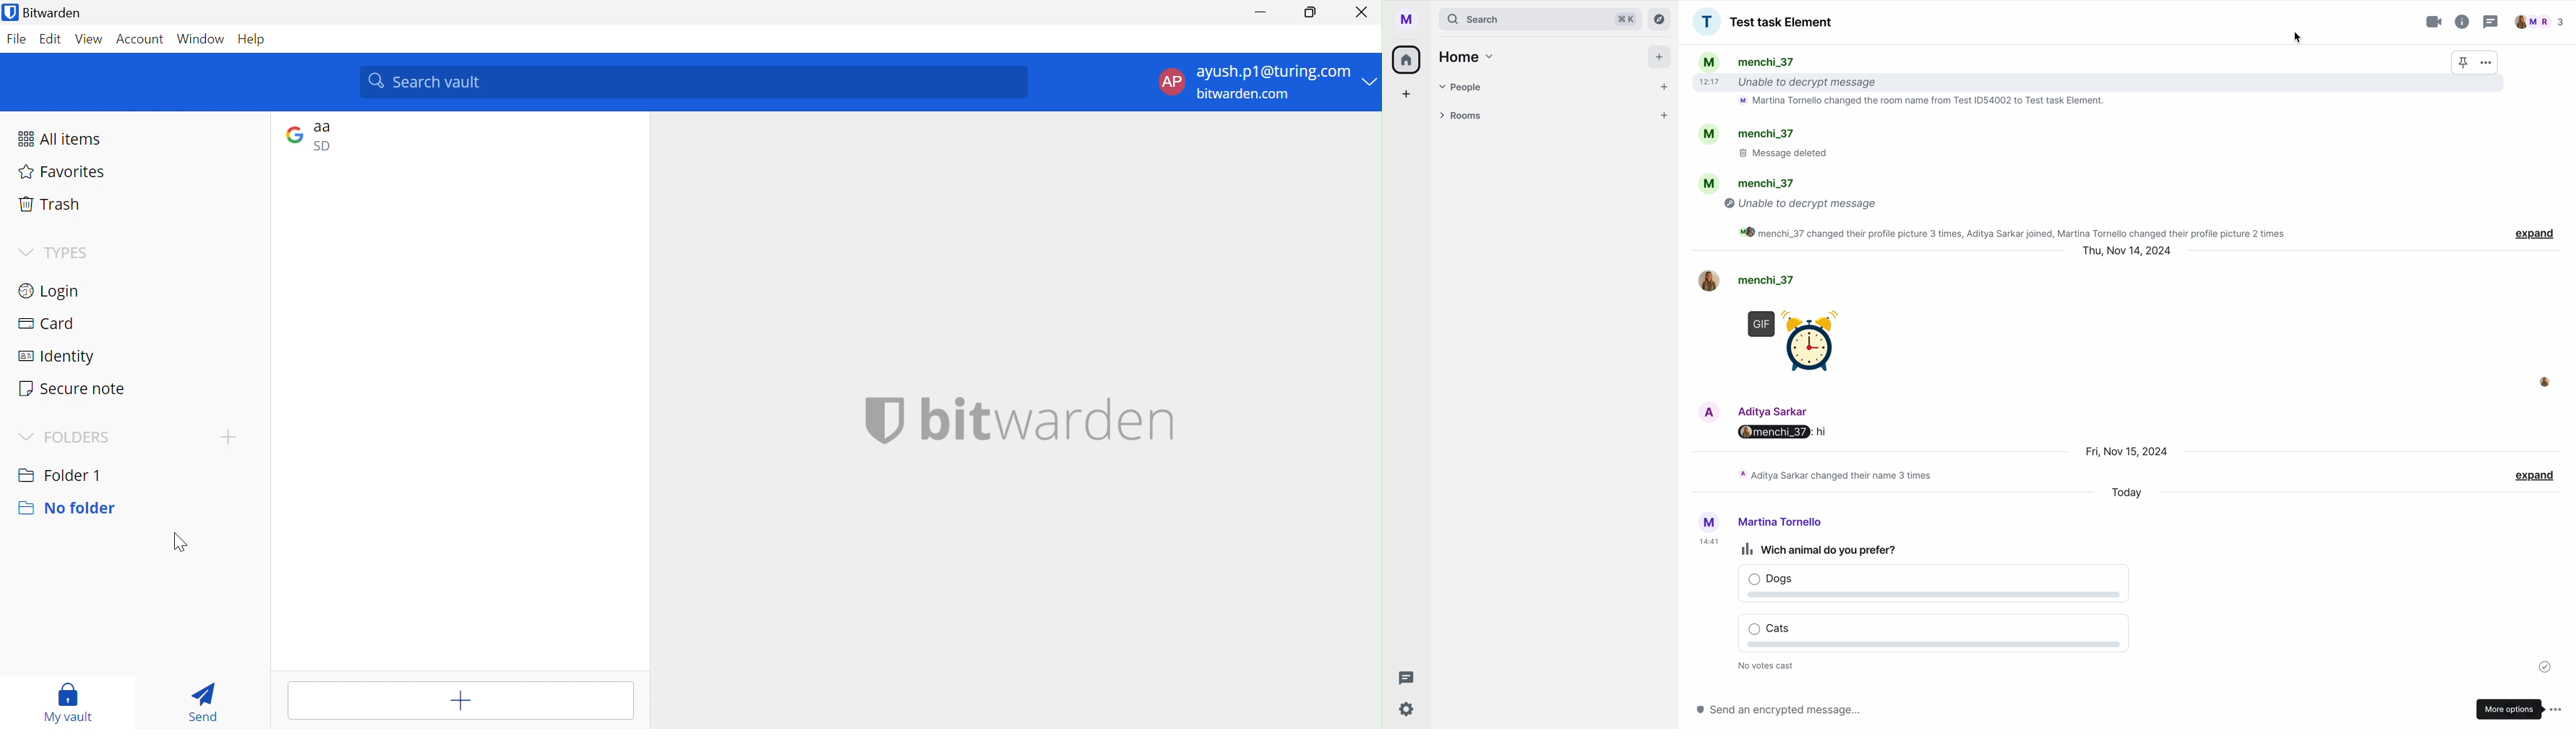 This screenshot has width=2576, height=756. Describe the element at coordinates (200, 39) in the screenshot. I see `Window` at that location.